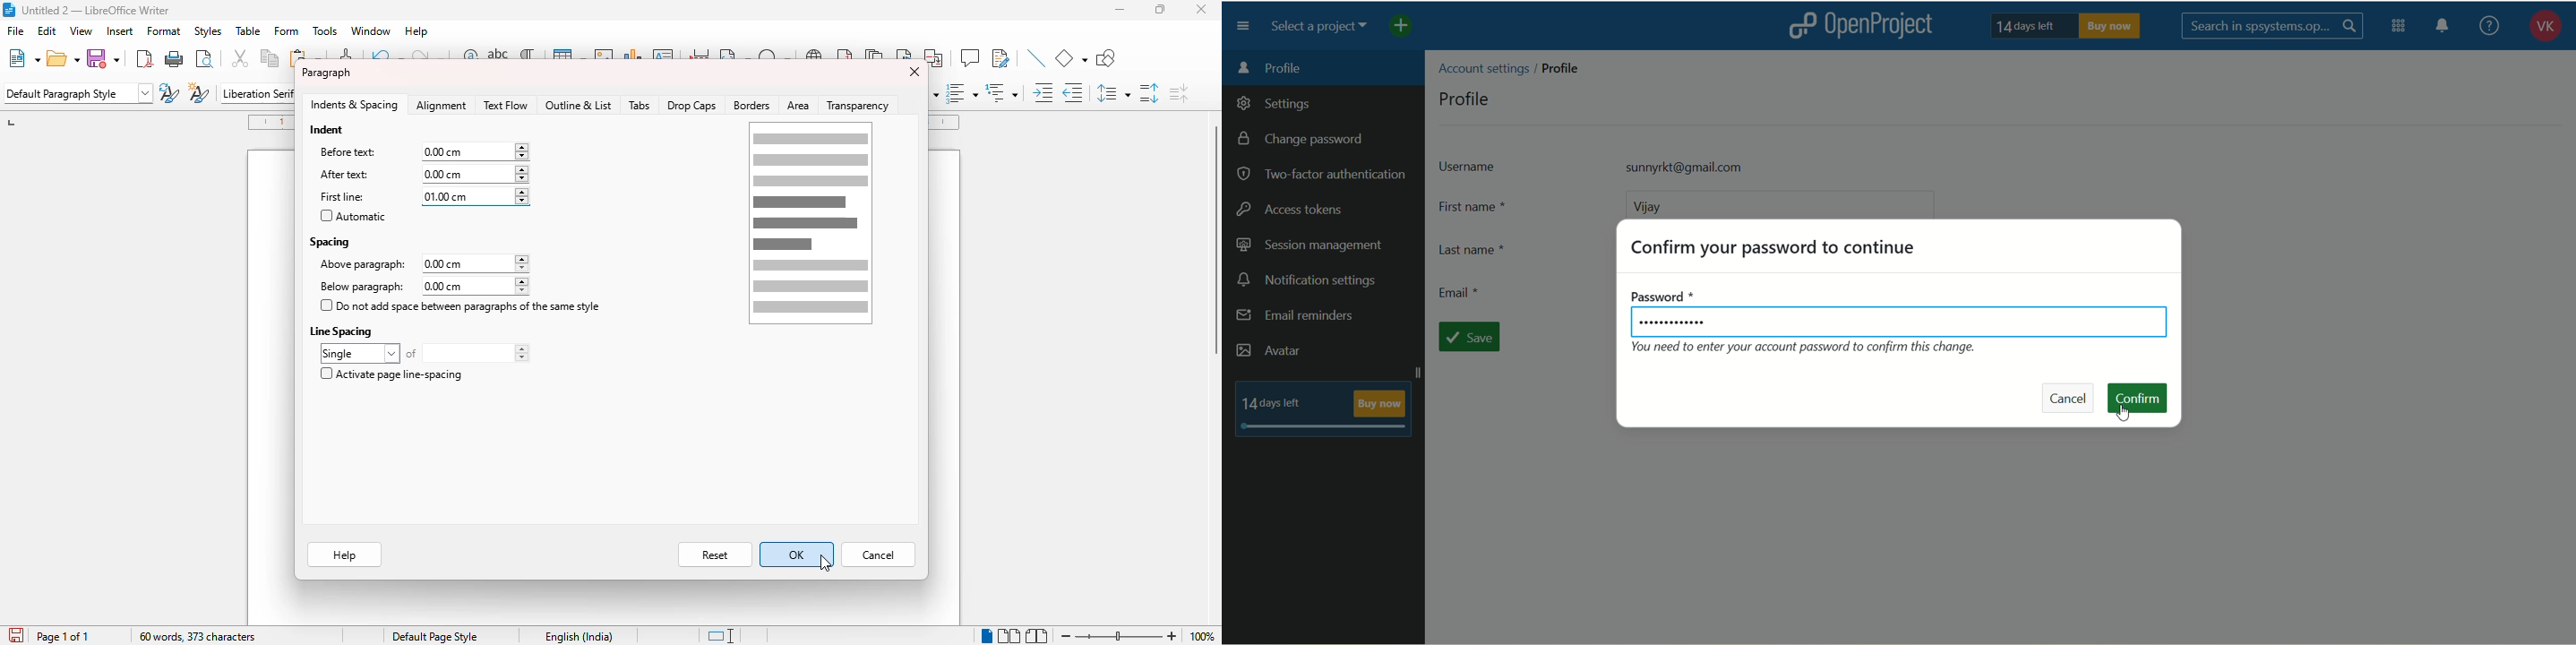 This screenshot has width=2576, height=672. Describe the element at coordinates (326, 73) in the screenshot. I see `paragraph` at that location.